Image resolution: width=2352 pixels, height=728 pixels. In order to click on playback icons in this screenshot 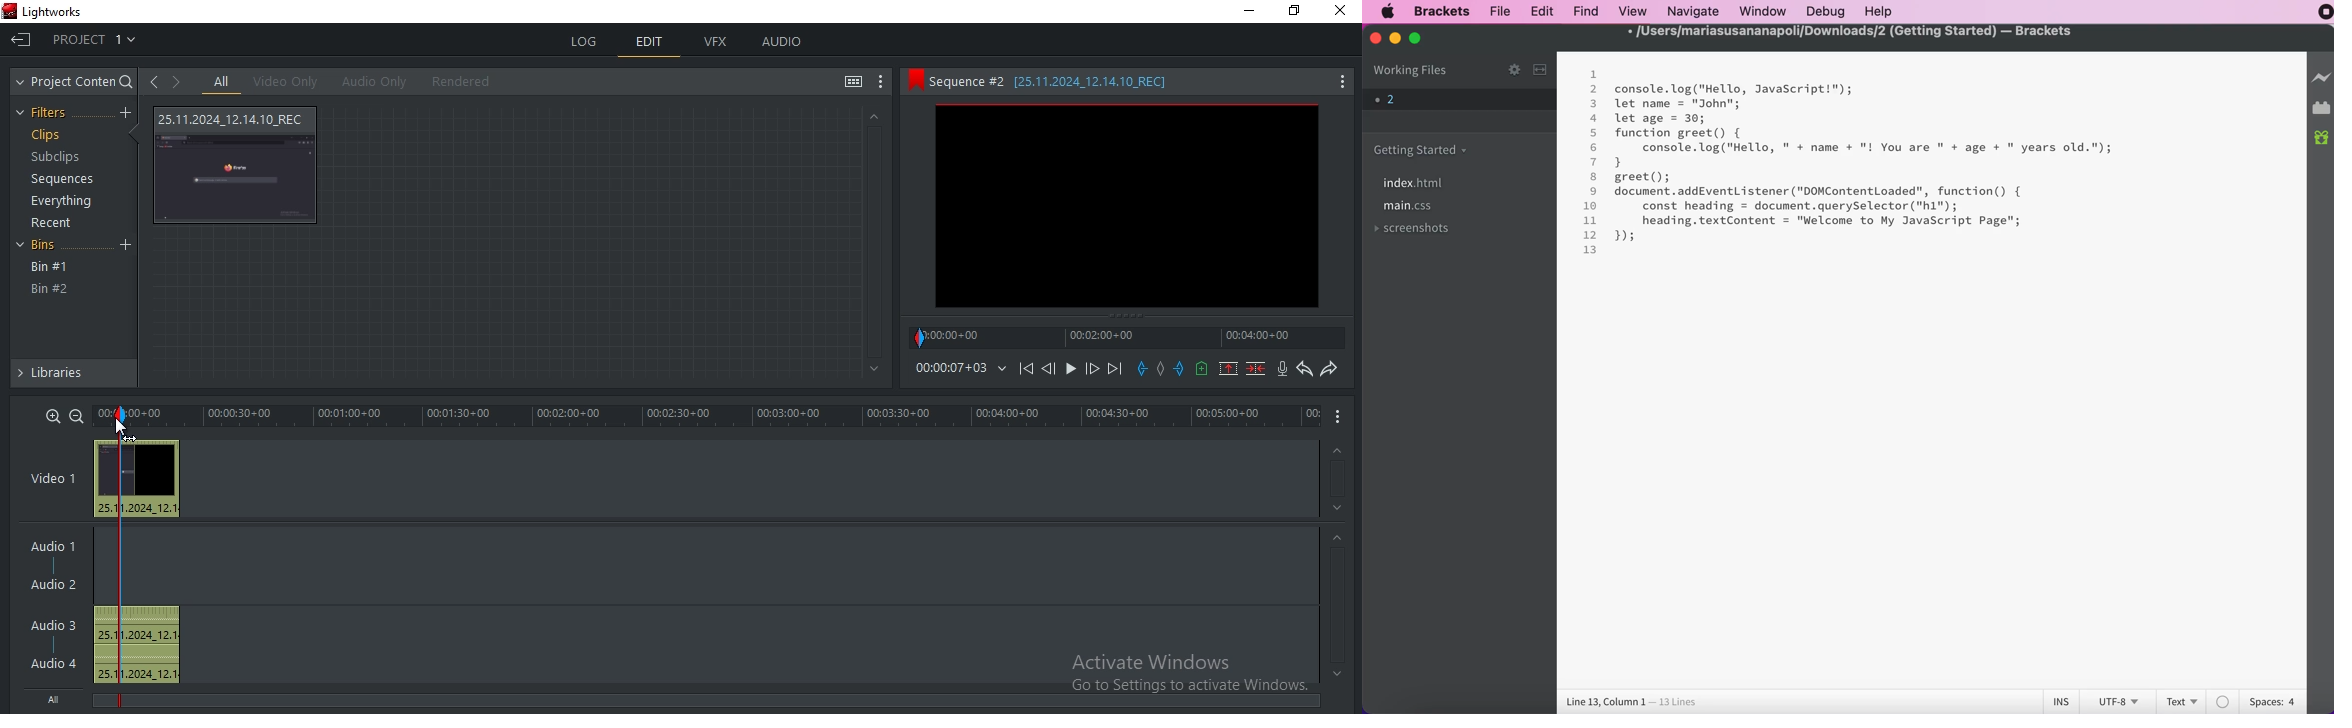, I will do `click(1025, 367)`.